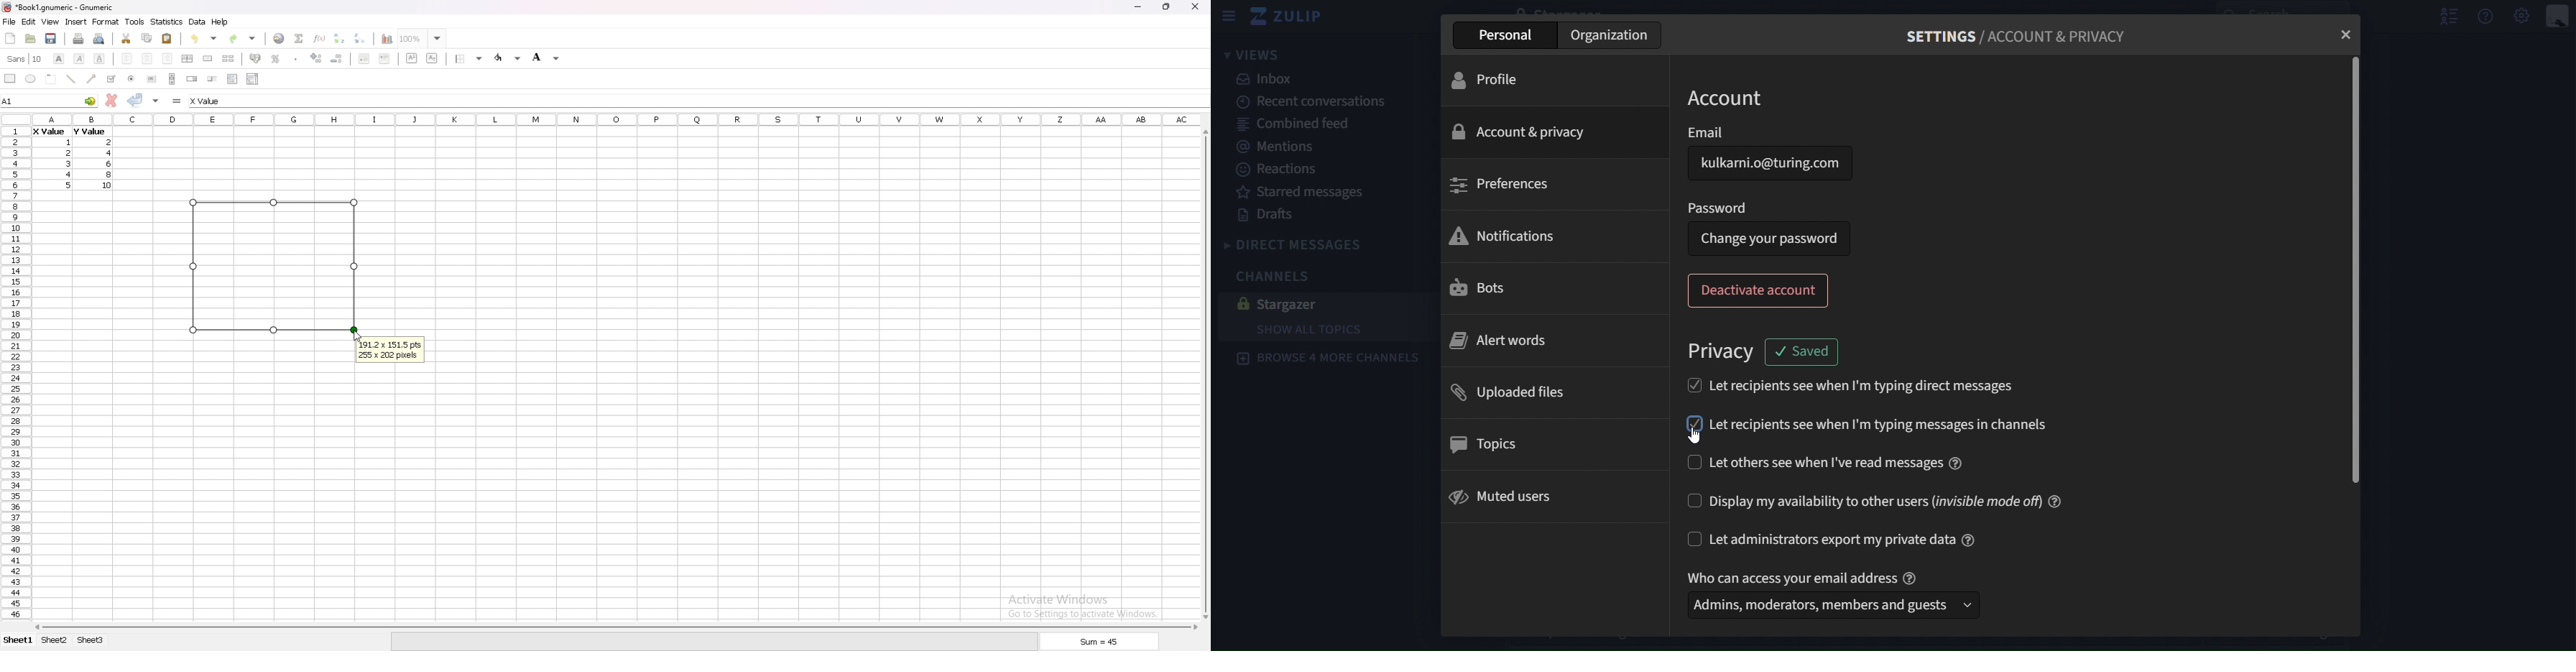 The image size is (2576, 672). What do you see at coordinates (110, 79) in the screenshot?
I see `tickbox` at bounding box center [110, 79].